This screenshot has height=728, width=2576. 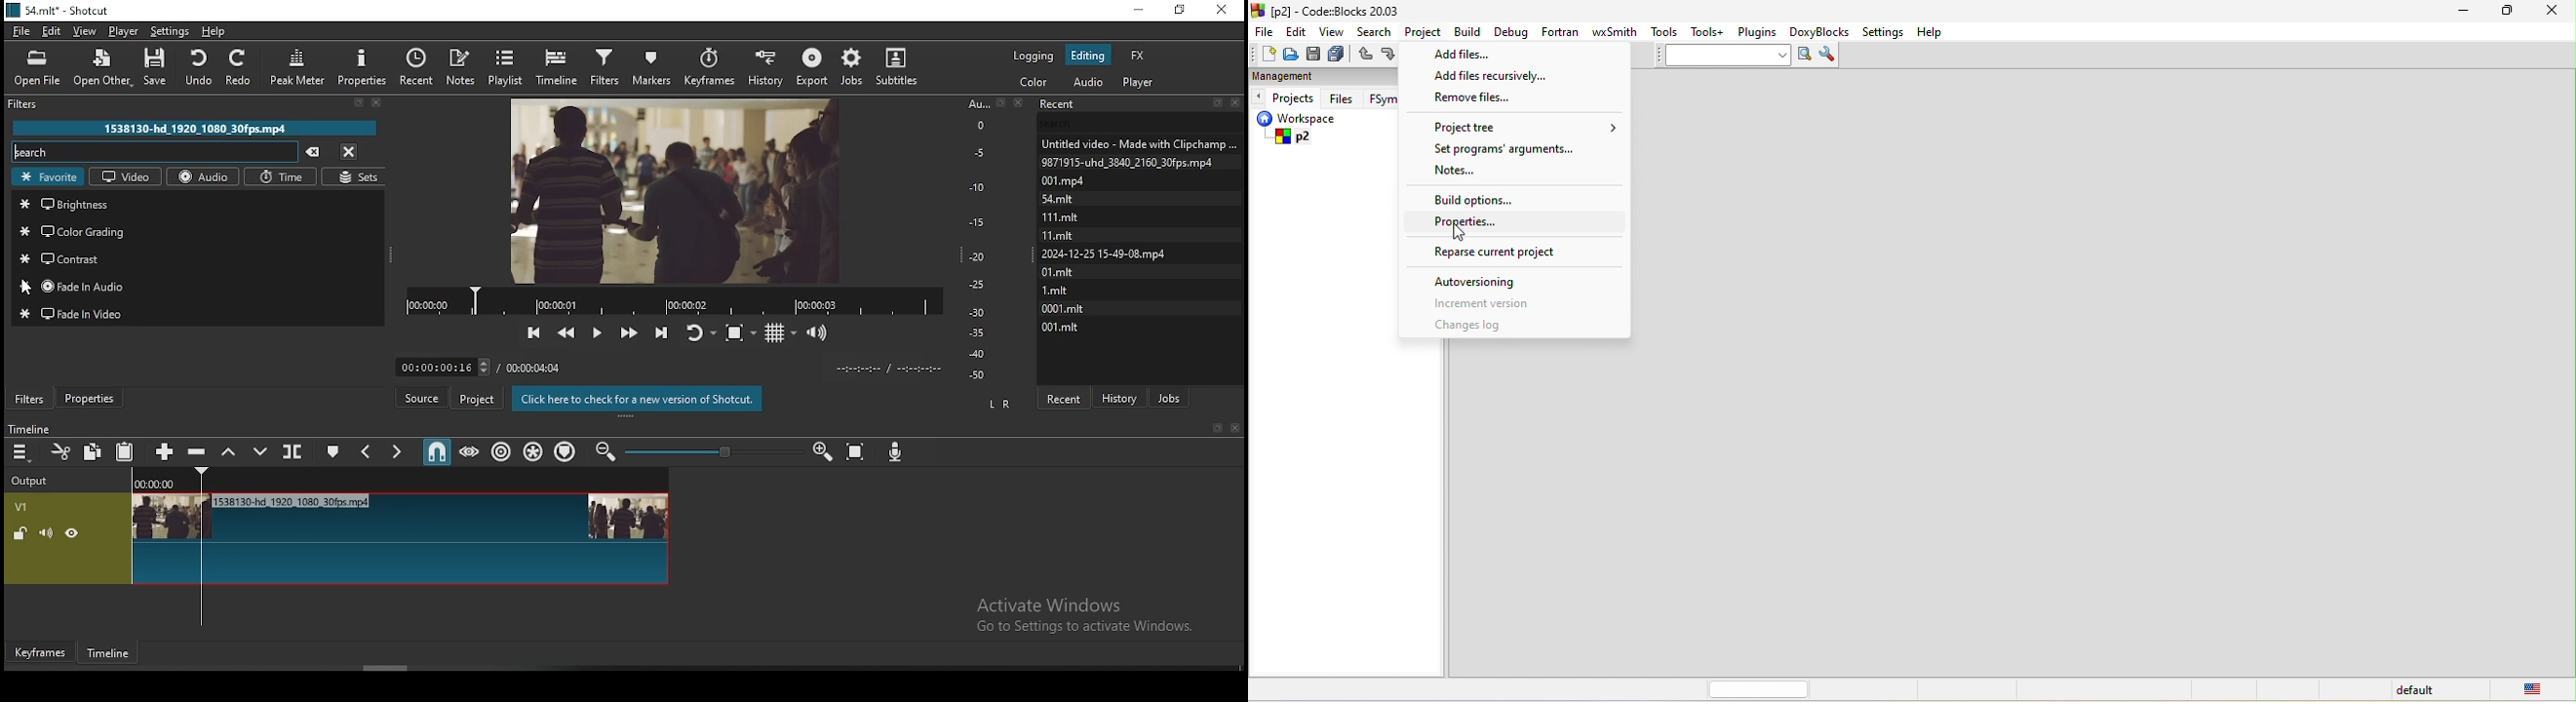 I want to click on lift, so click(x=231, y=452).